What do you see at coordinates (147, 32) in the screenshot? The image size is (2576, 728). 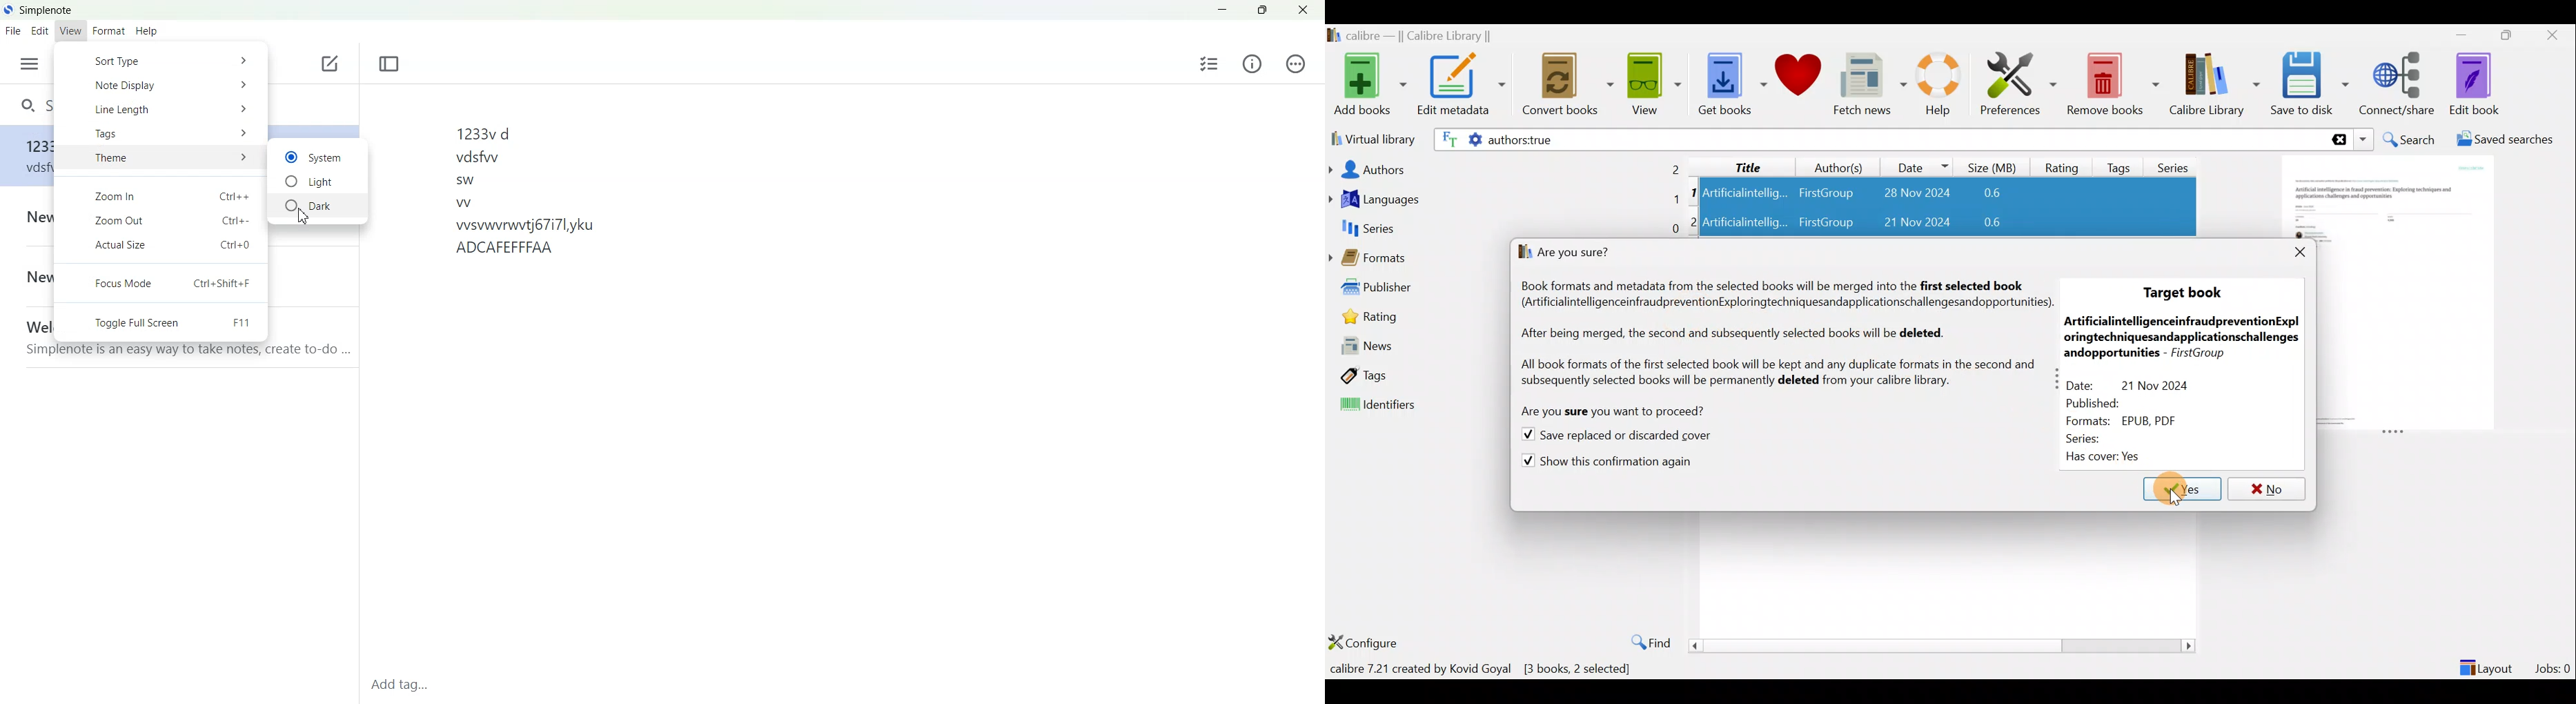 I see `Help` at bounding box center [147, 32].